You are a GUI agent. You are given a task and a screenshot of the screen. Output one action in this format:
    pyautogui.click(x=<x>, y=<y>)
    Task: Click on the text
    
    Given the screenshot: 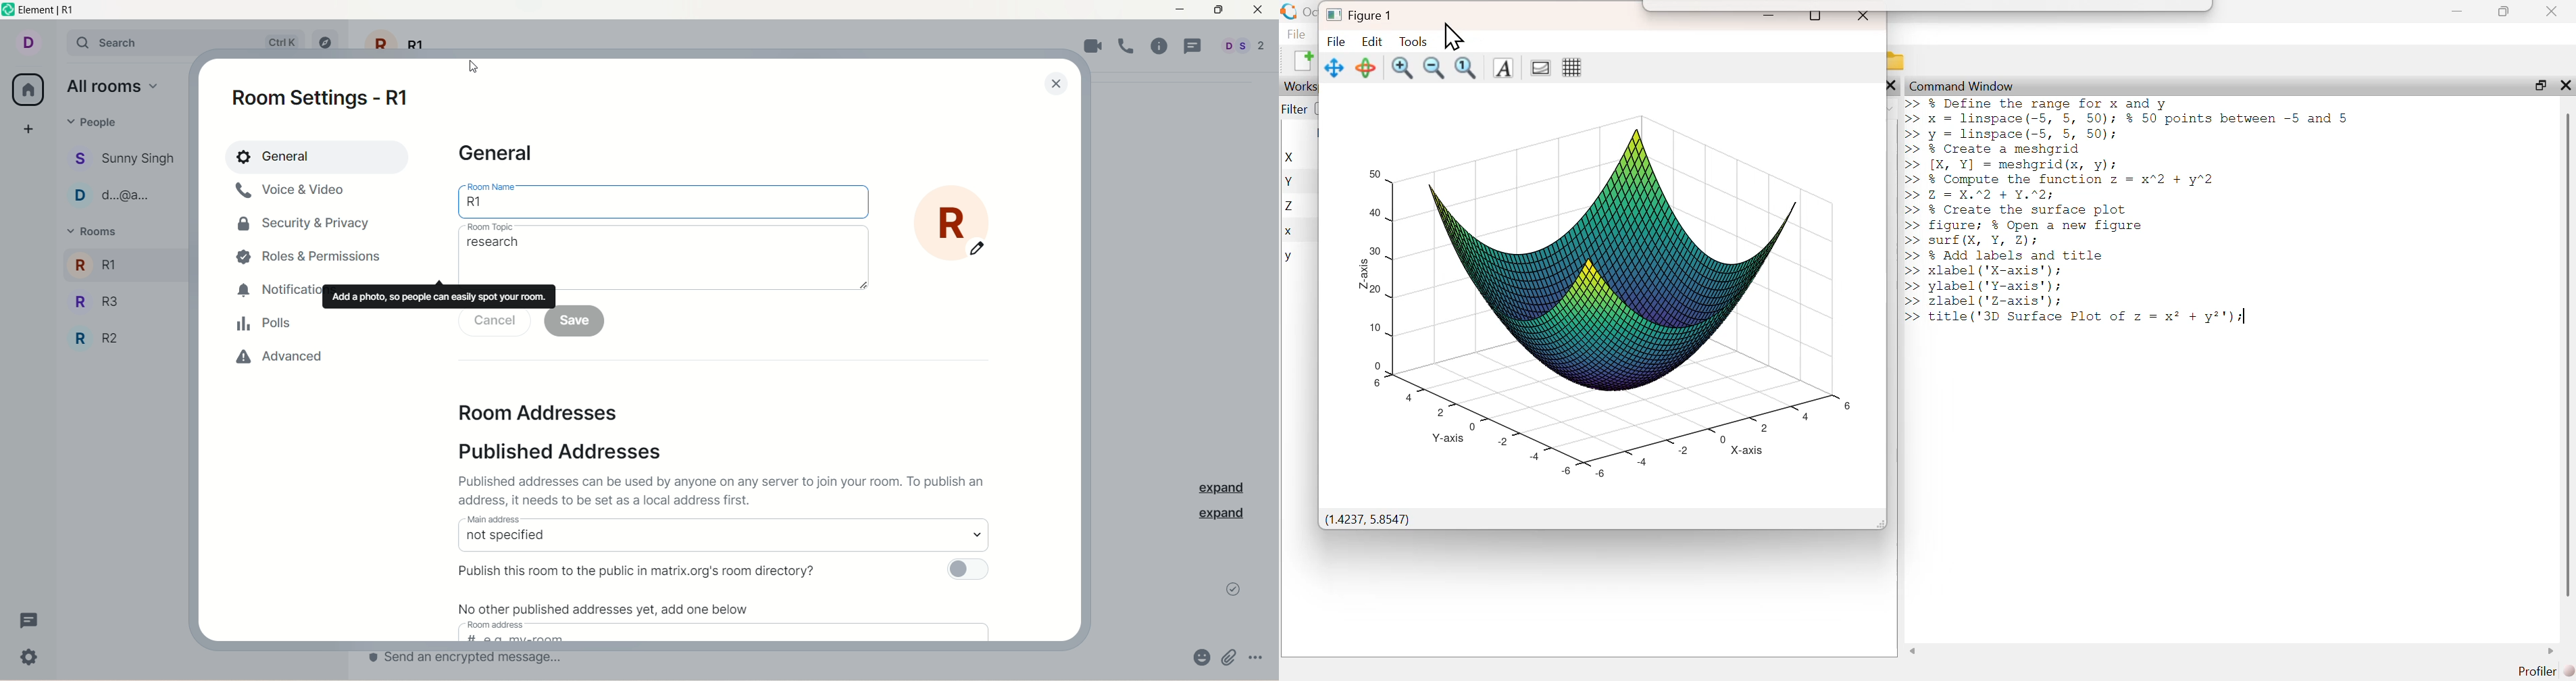 What is the action you would take?
    pyautogui.click(x=722, y=492)
    